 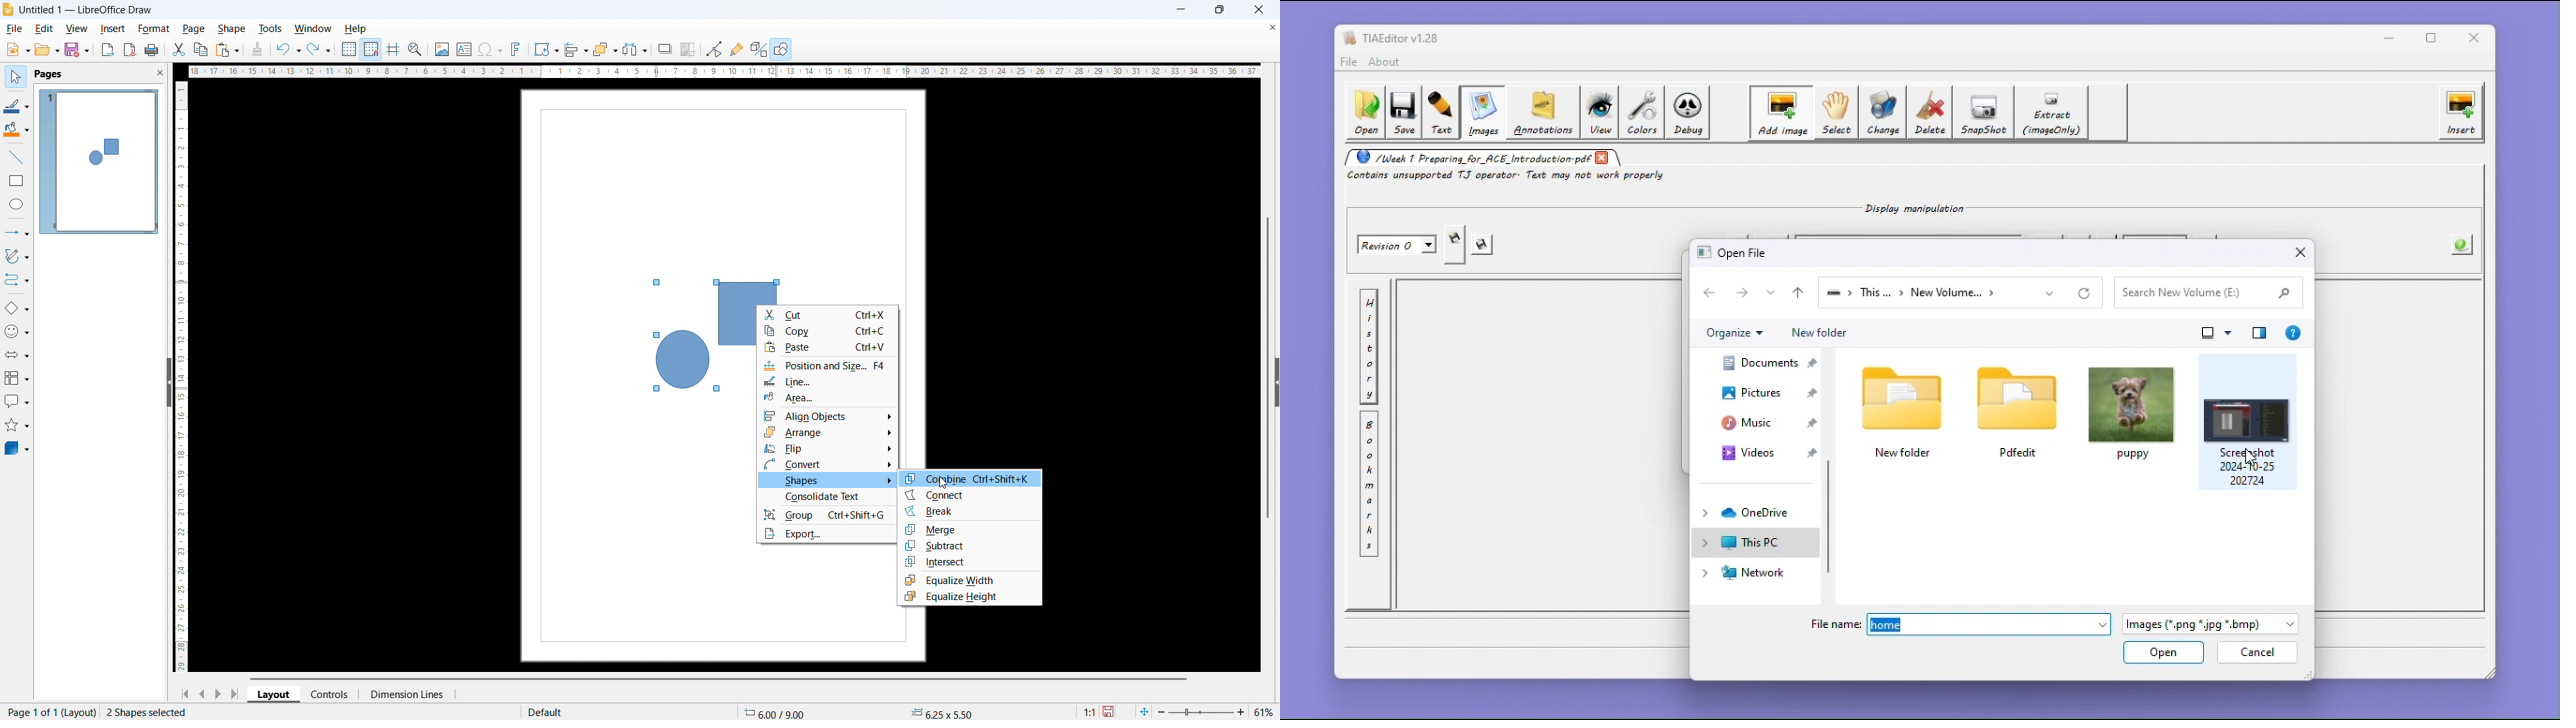 What do you see at coordinates (86, 10) in the screenshot?
I see `document title` at bounding box center [86, 10].